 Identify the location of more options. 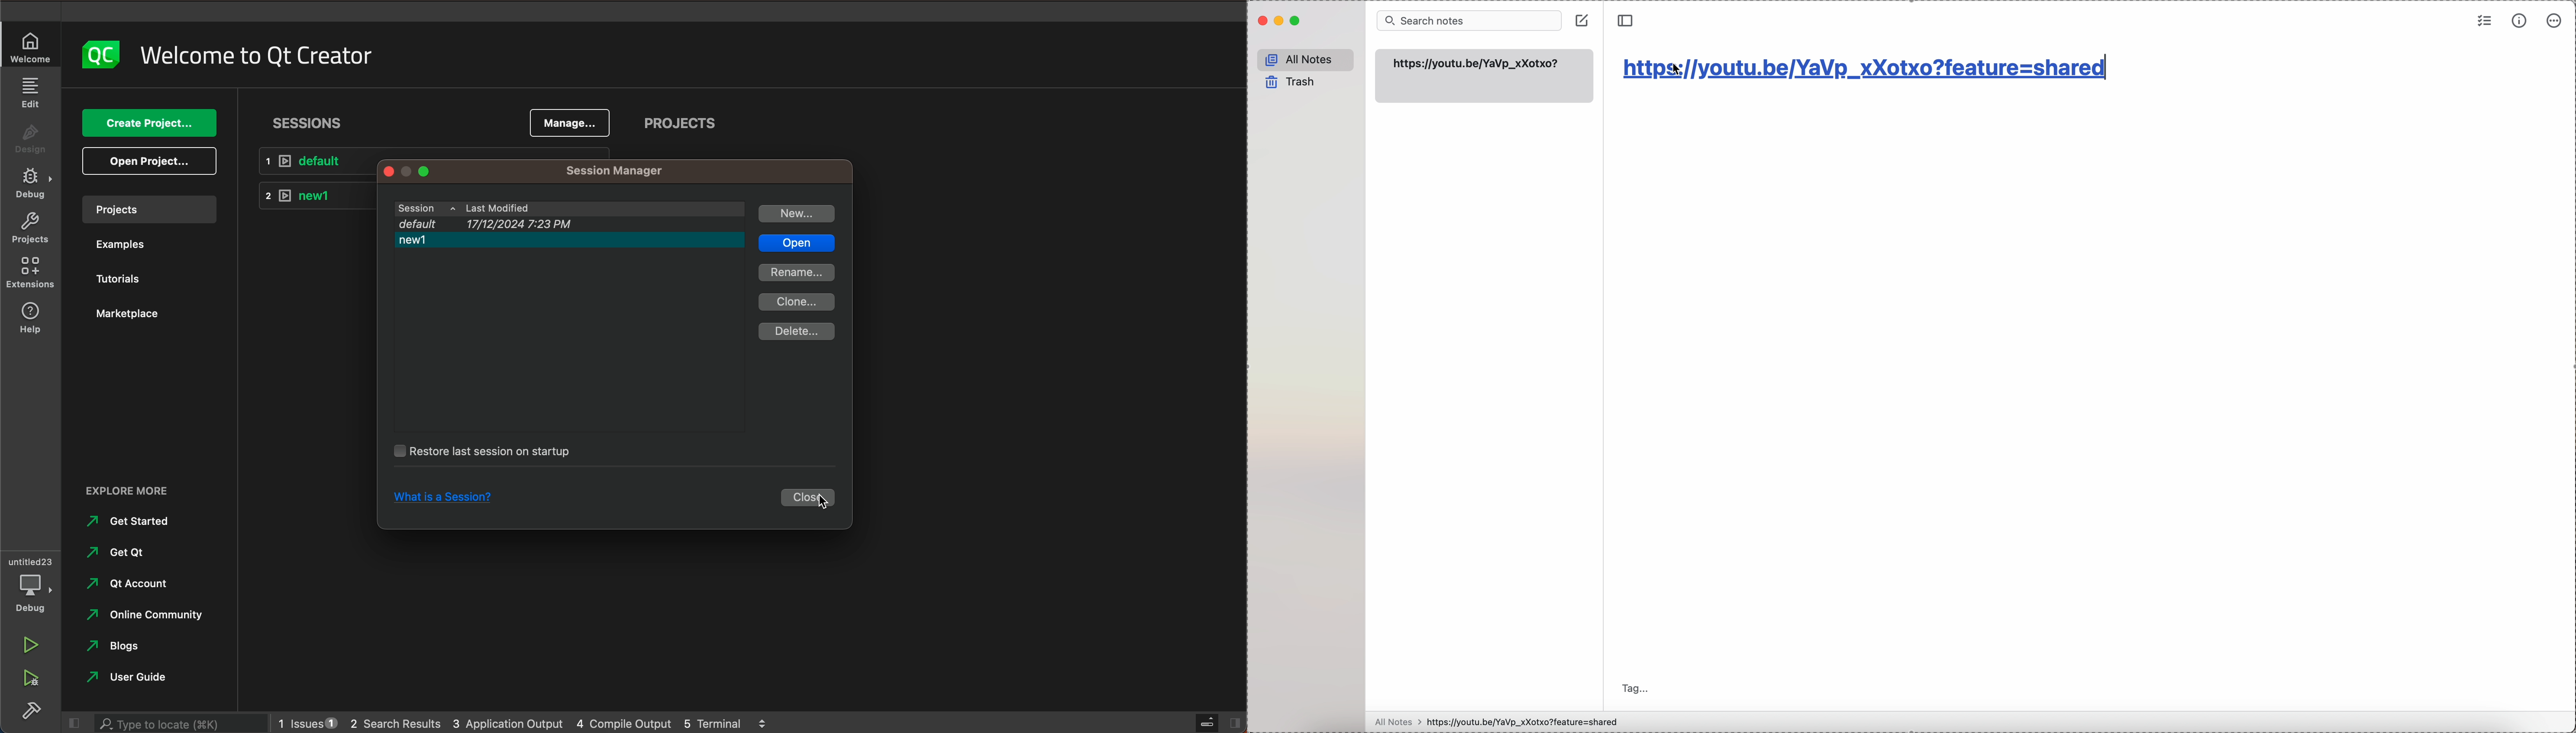
(2555, 20).